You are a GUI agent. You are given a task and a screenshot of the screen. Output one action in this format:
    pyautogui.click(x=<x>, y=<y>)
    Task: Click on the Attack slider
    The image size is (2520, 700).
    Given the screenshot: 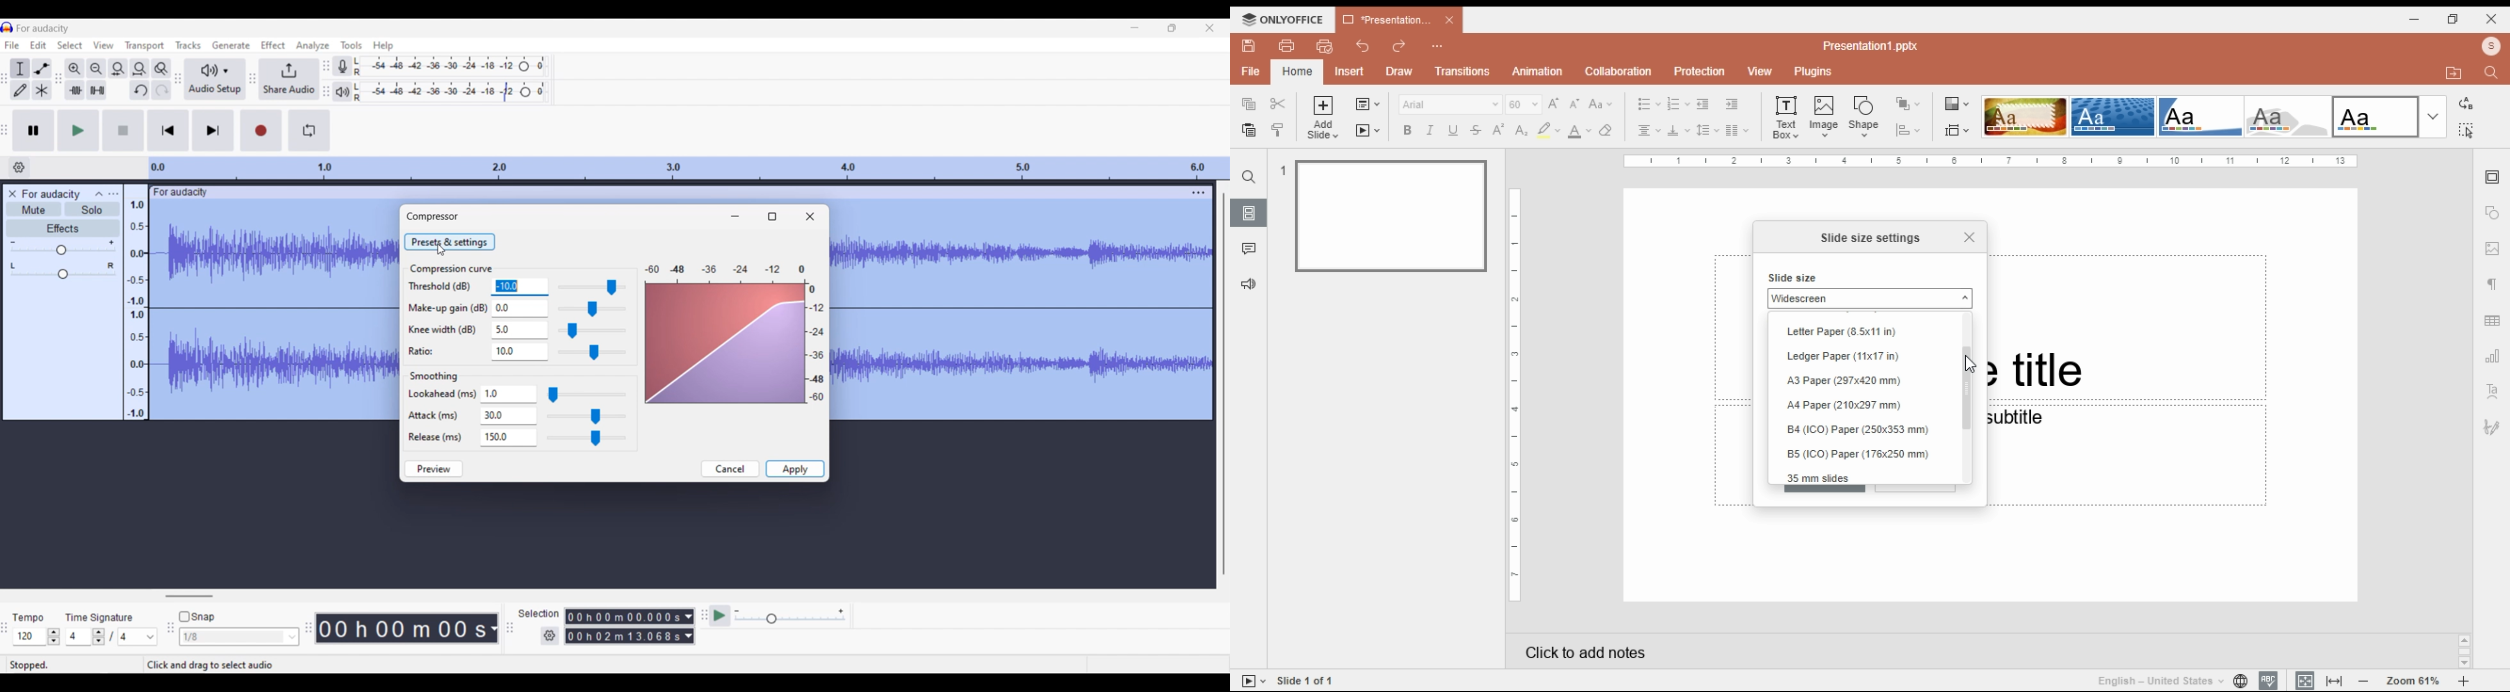 What is the action you would take?
    pyautogui.click(x=586, y=416)
    